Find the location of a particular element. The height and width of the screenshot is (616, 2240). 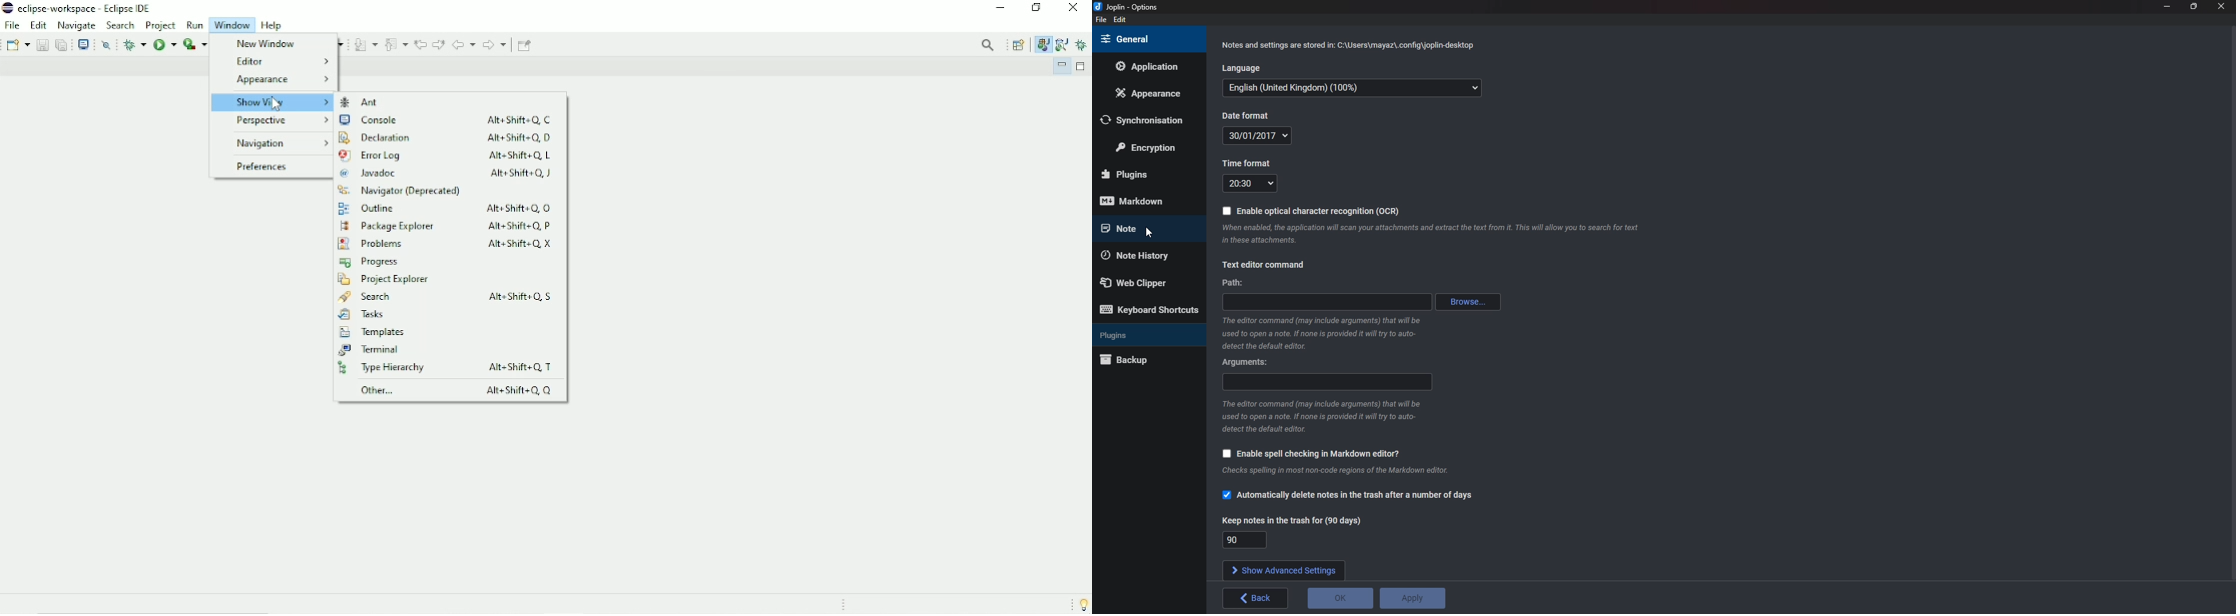

Ant is located at coordinates (369, 102).